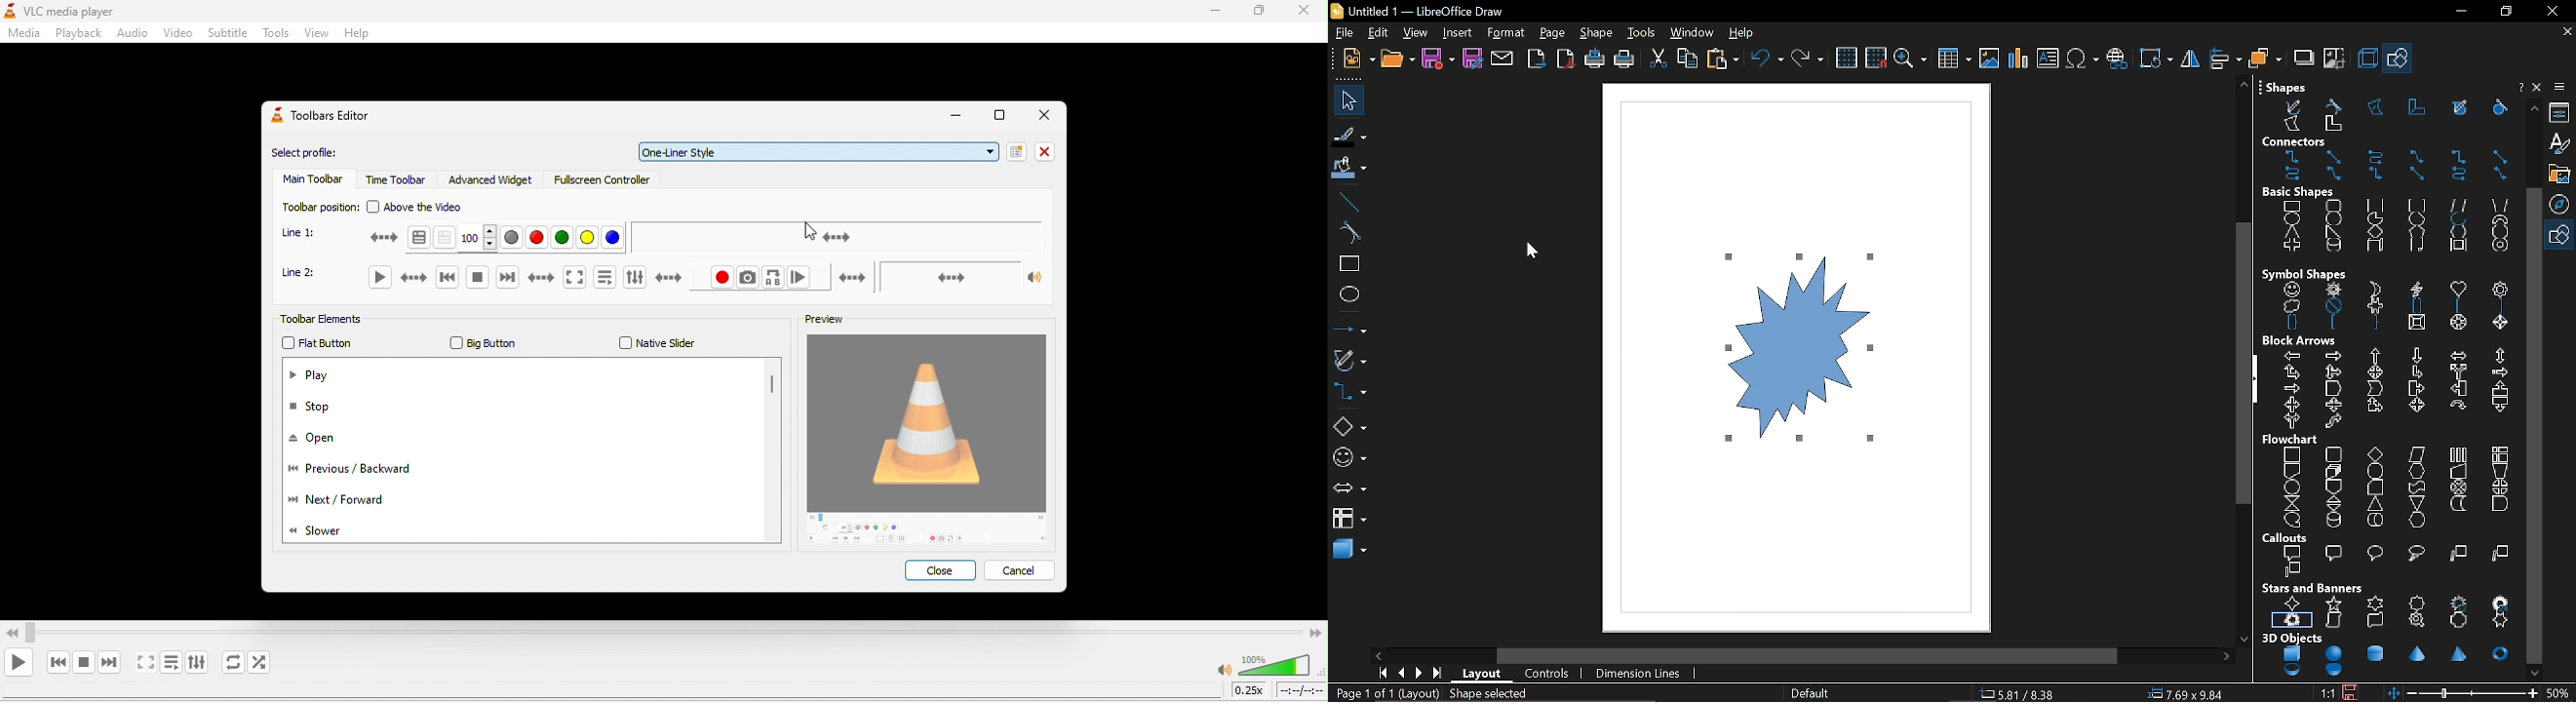  Describe the element at coordinates (1347, 170) in the screenshot. I see `fill color` at that location.